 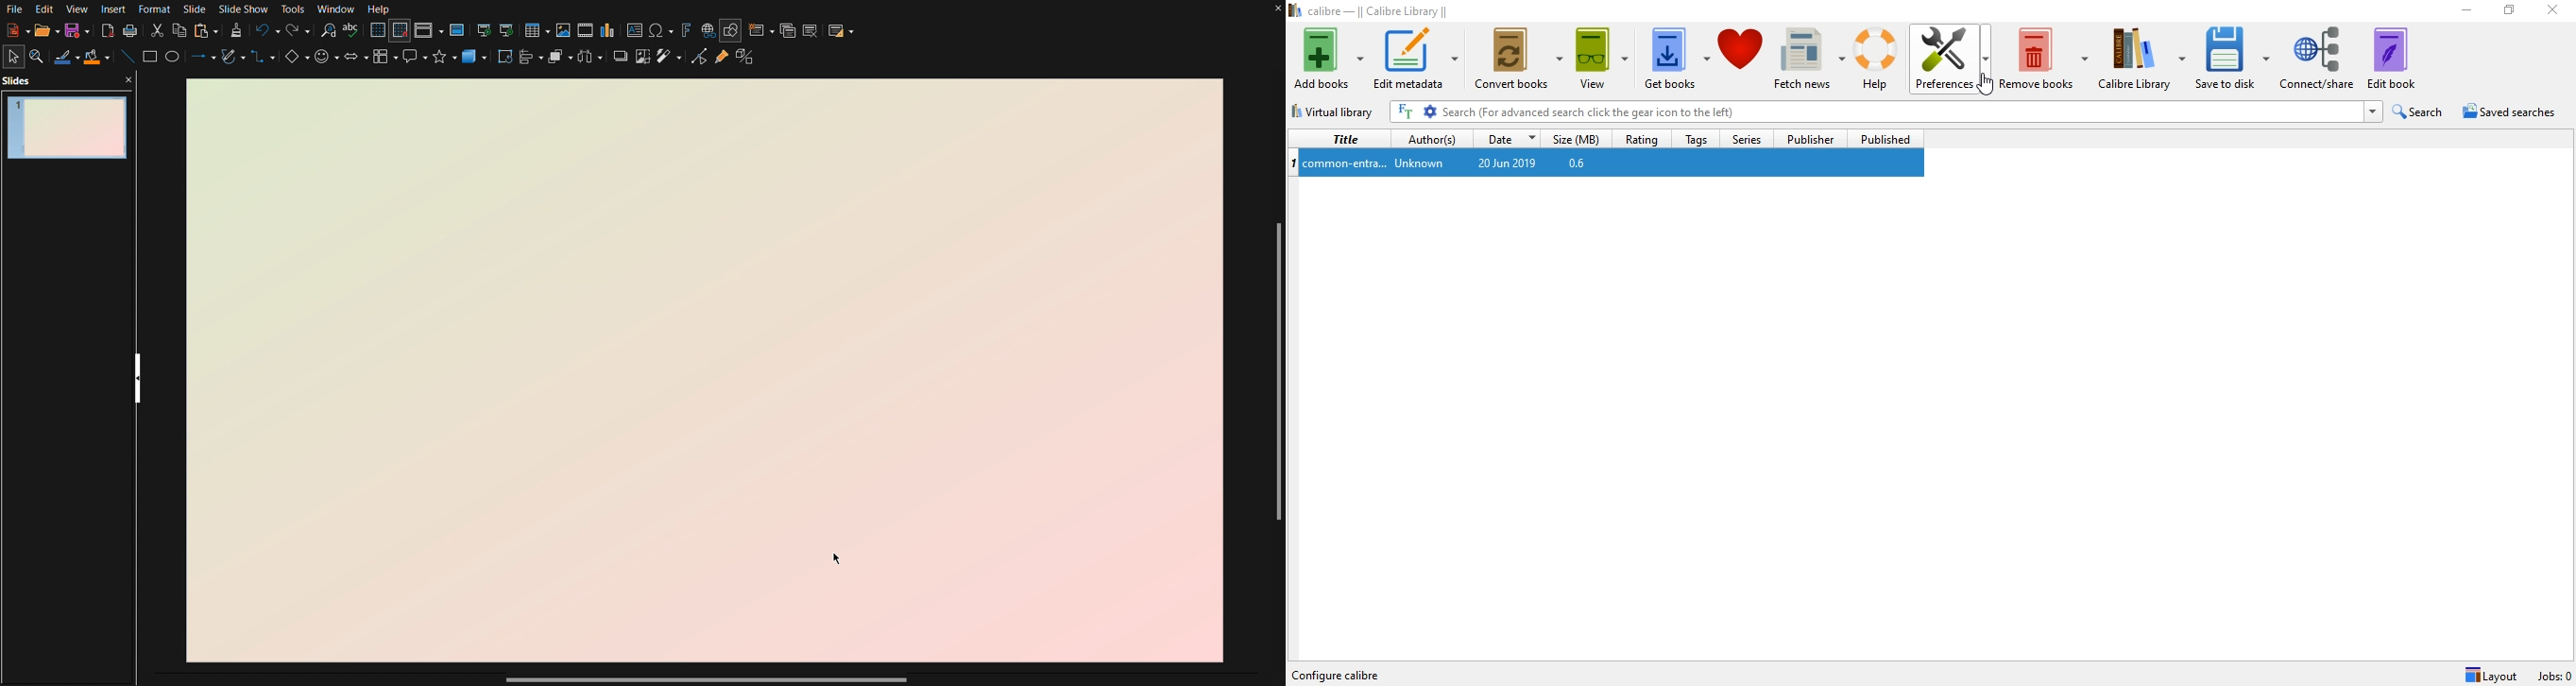 What do you see at coordinates (697, 61) in the screenshot?
I see `Toggle Point Edit` at bounding box center [697, 61].